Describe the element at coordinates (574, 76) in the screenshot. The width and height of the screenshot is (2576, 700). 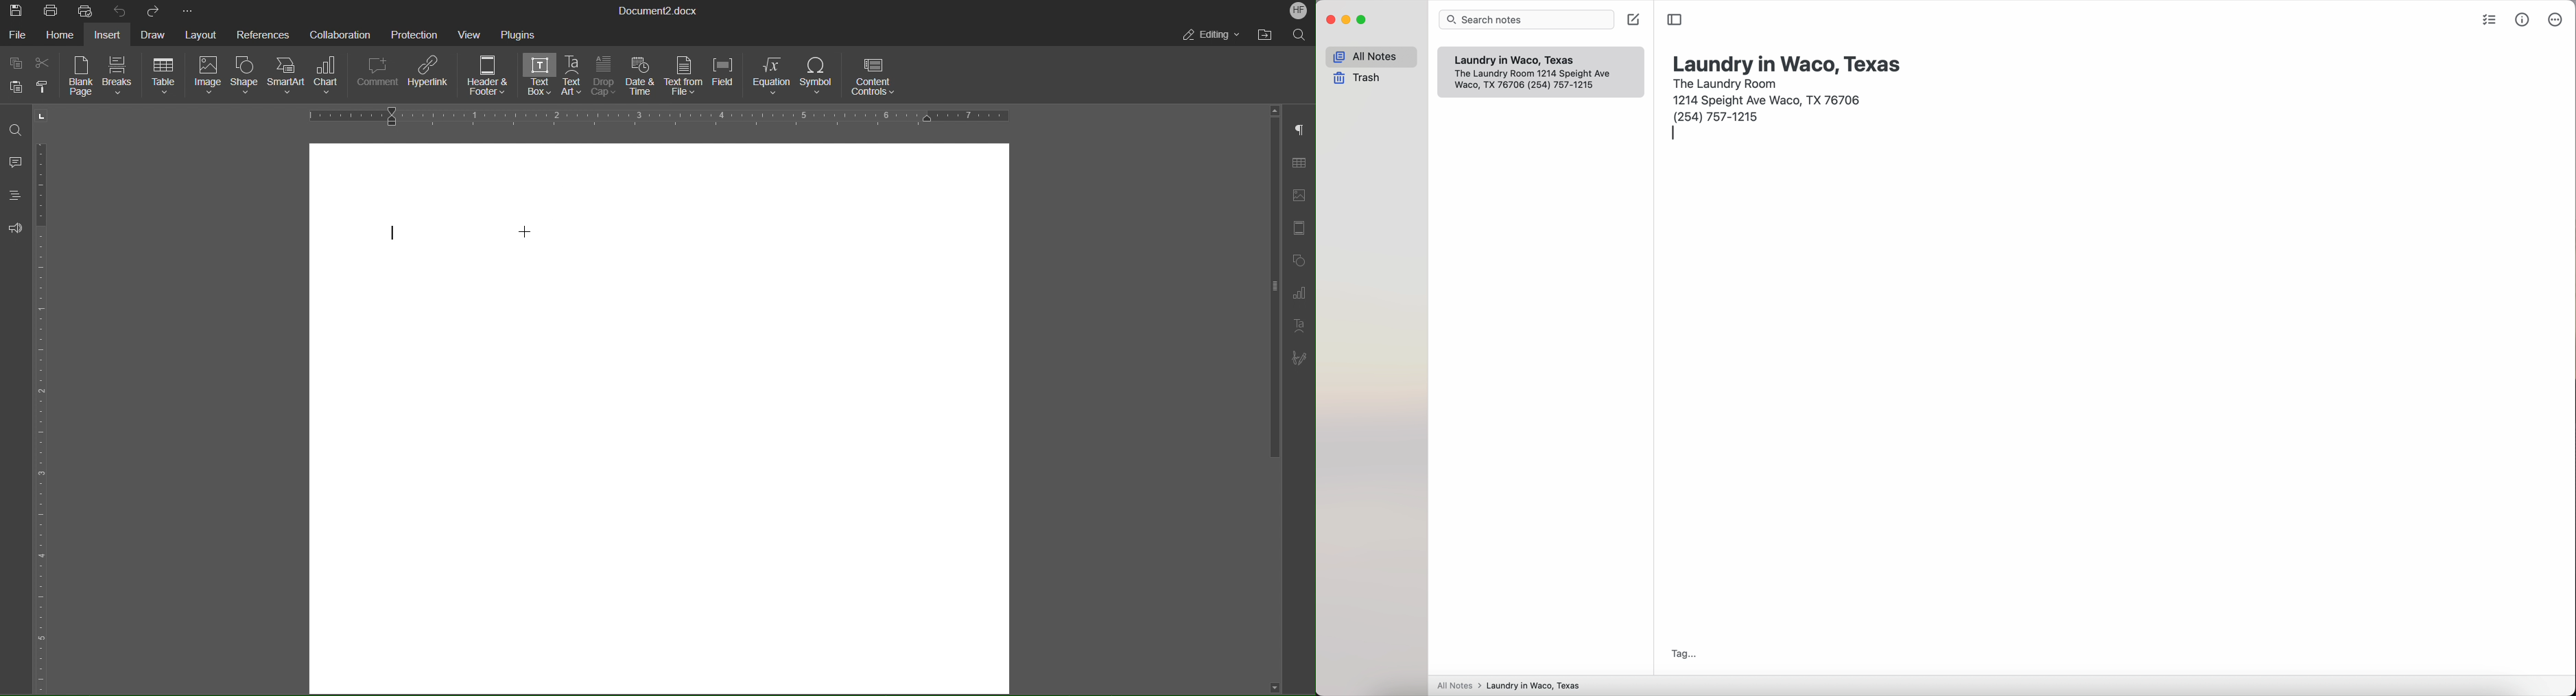
I see `Text Art` at that location.